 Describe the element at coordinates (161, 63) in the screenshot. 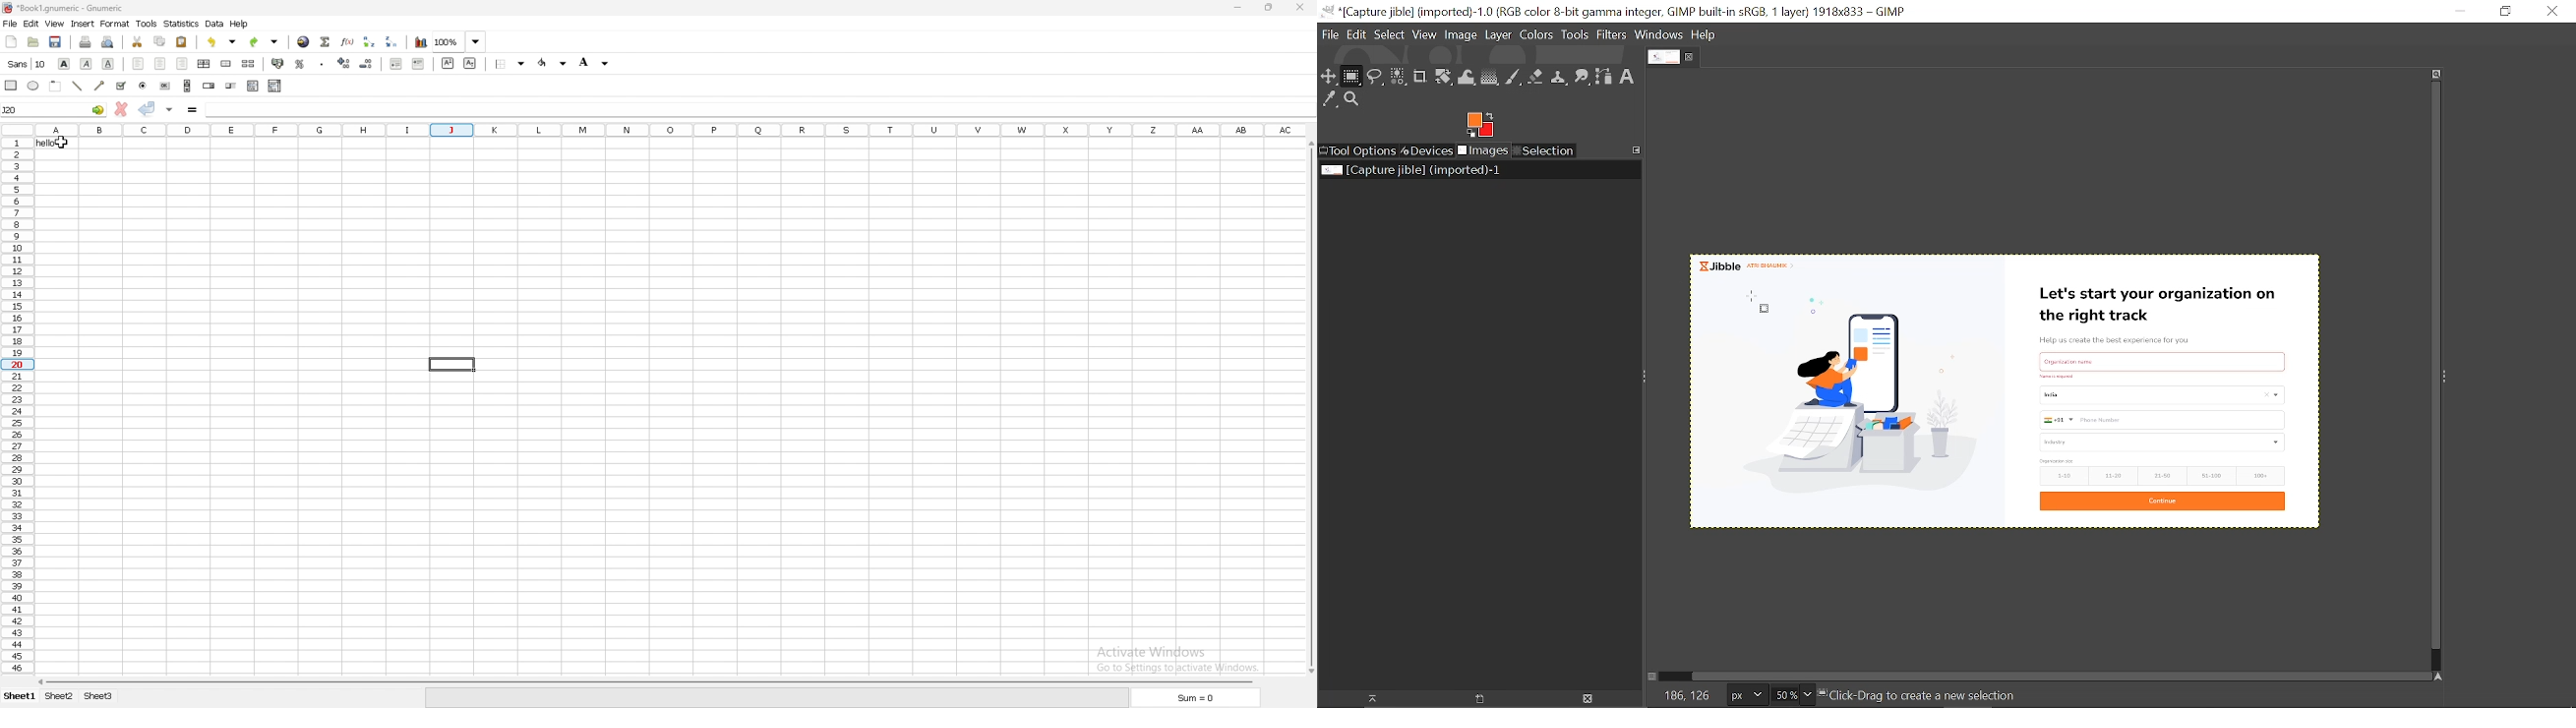

I see `center` at that location.